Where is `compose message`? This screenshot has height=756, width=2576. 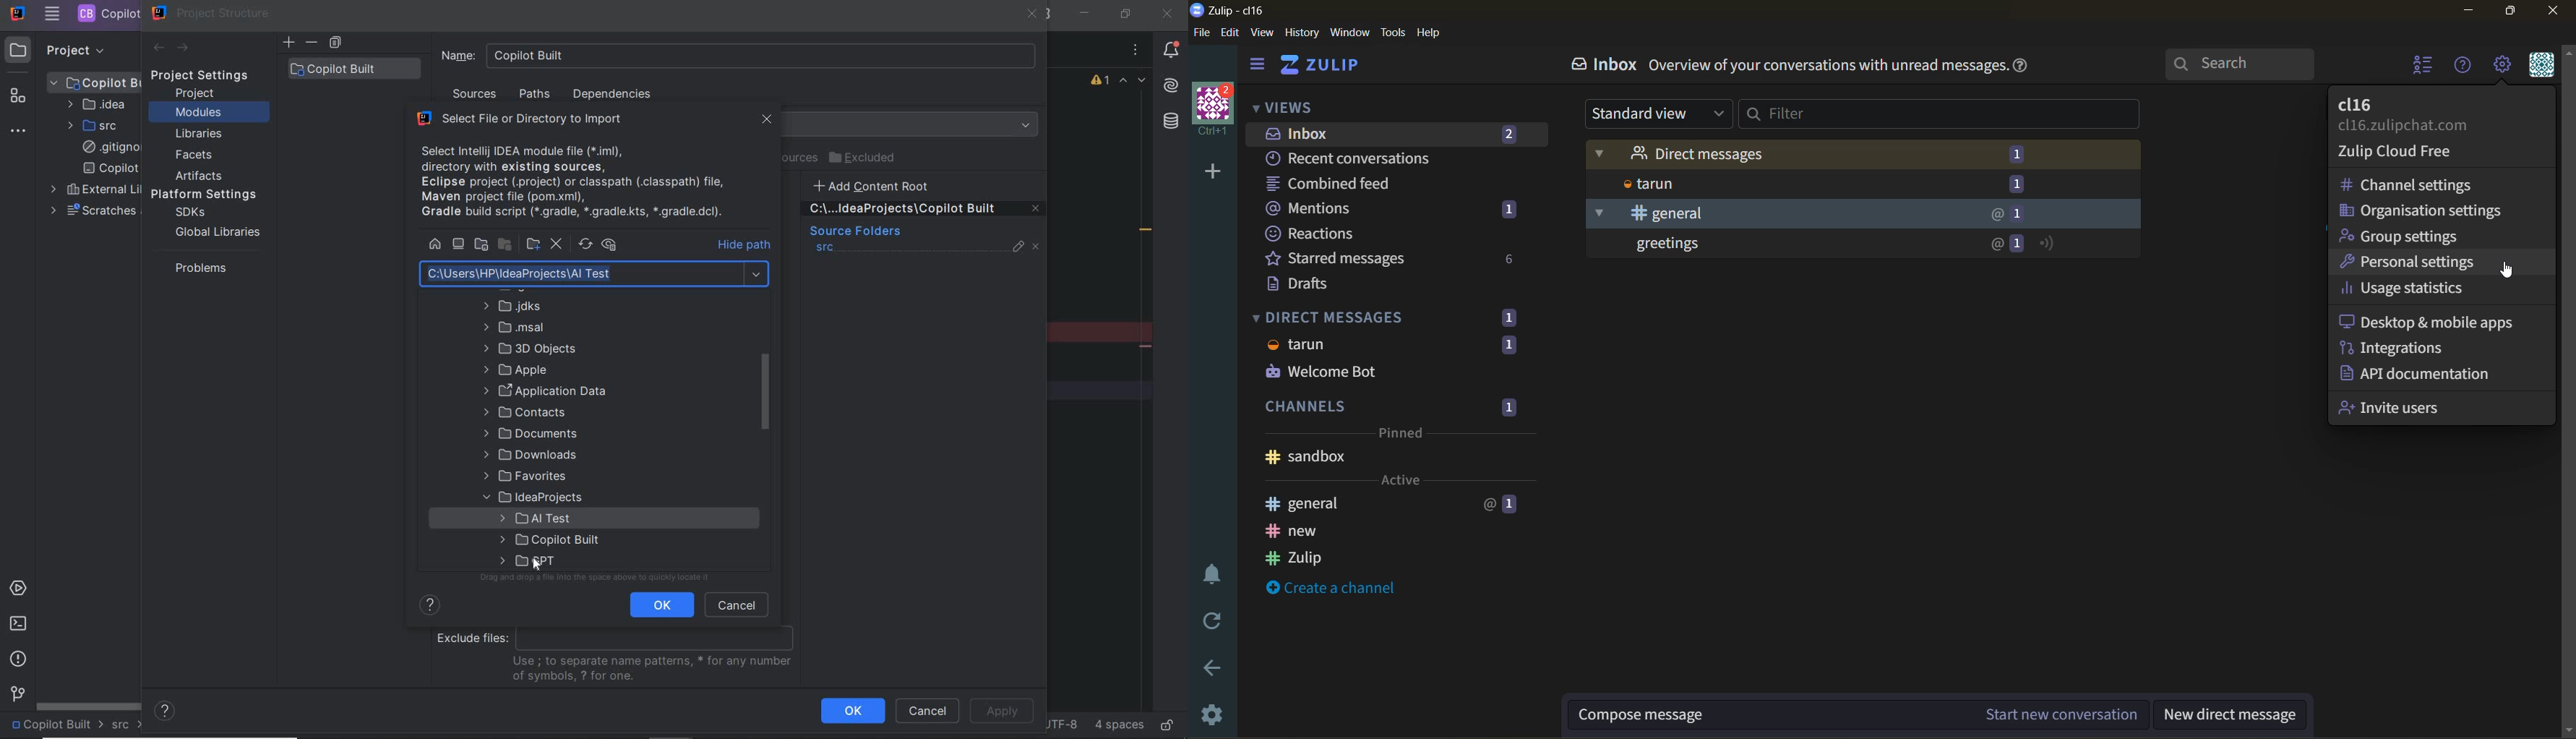 compose message is located at coordinates (1850, 720).